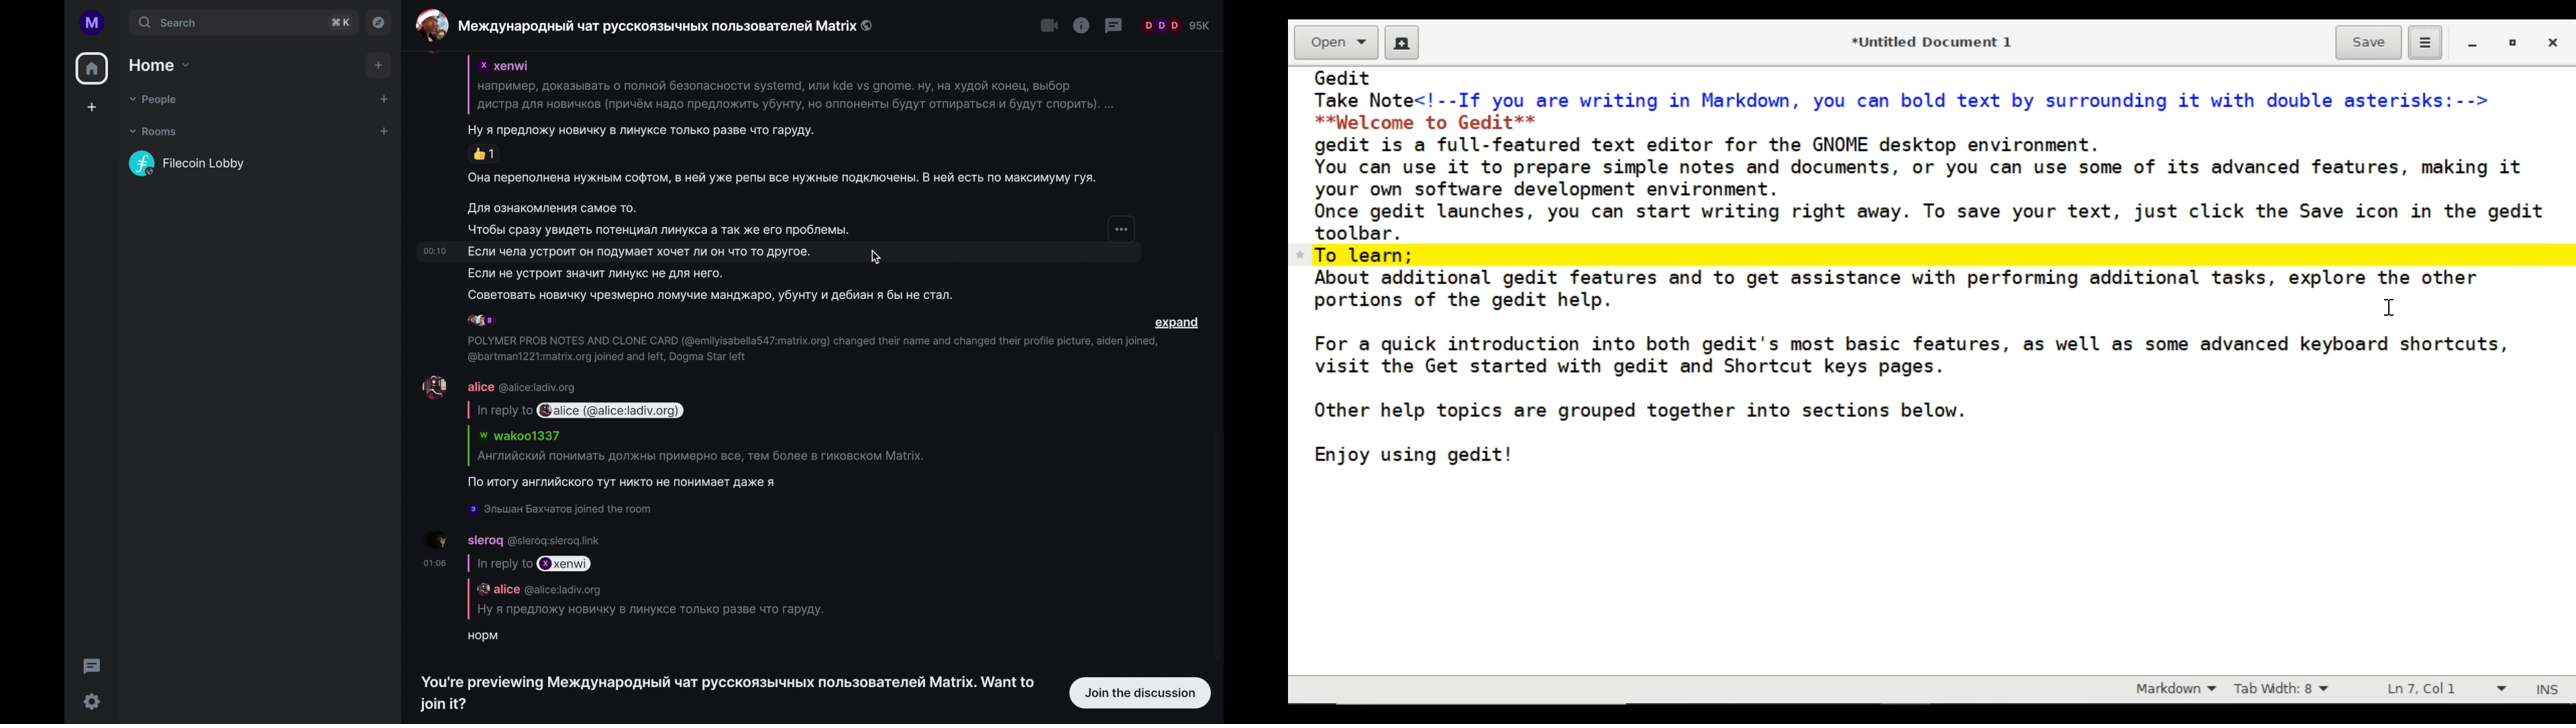 This screenshot has height=728, width=2576. What do you see at coordinates (92, 666) in the screenshot?
I see `thread activity` at bounding box center [92, 666].